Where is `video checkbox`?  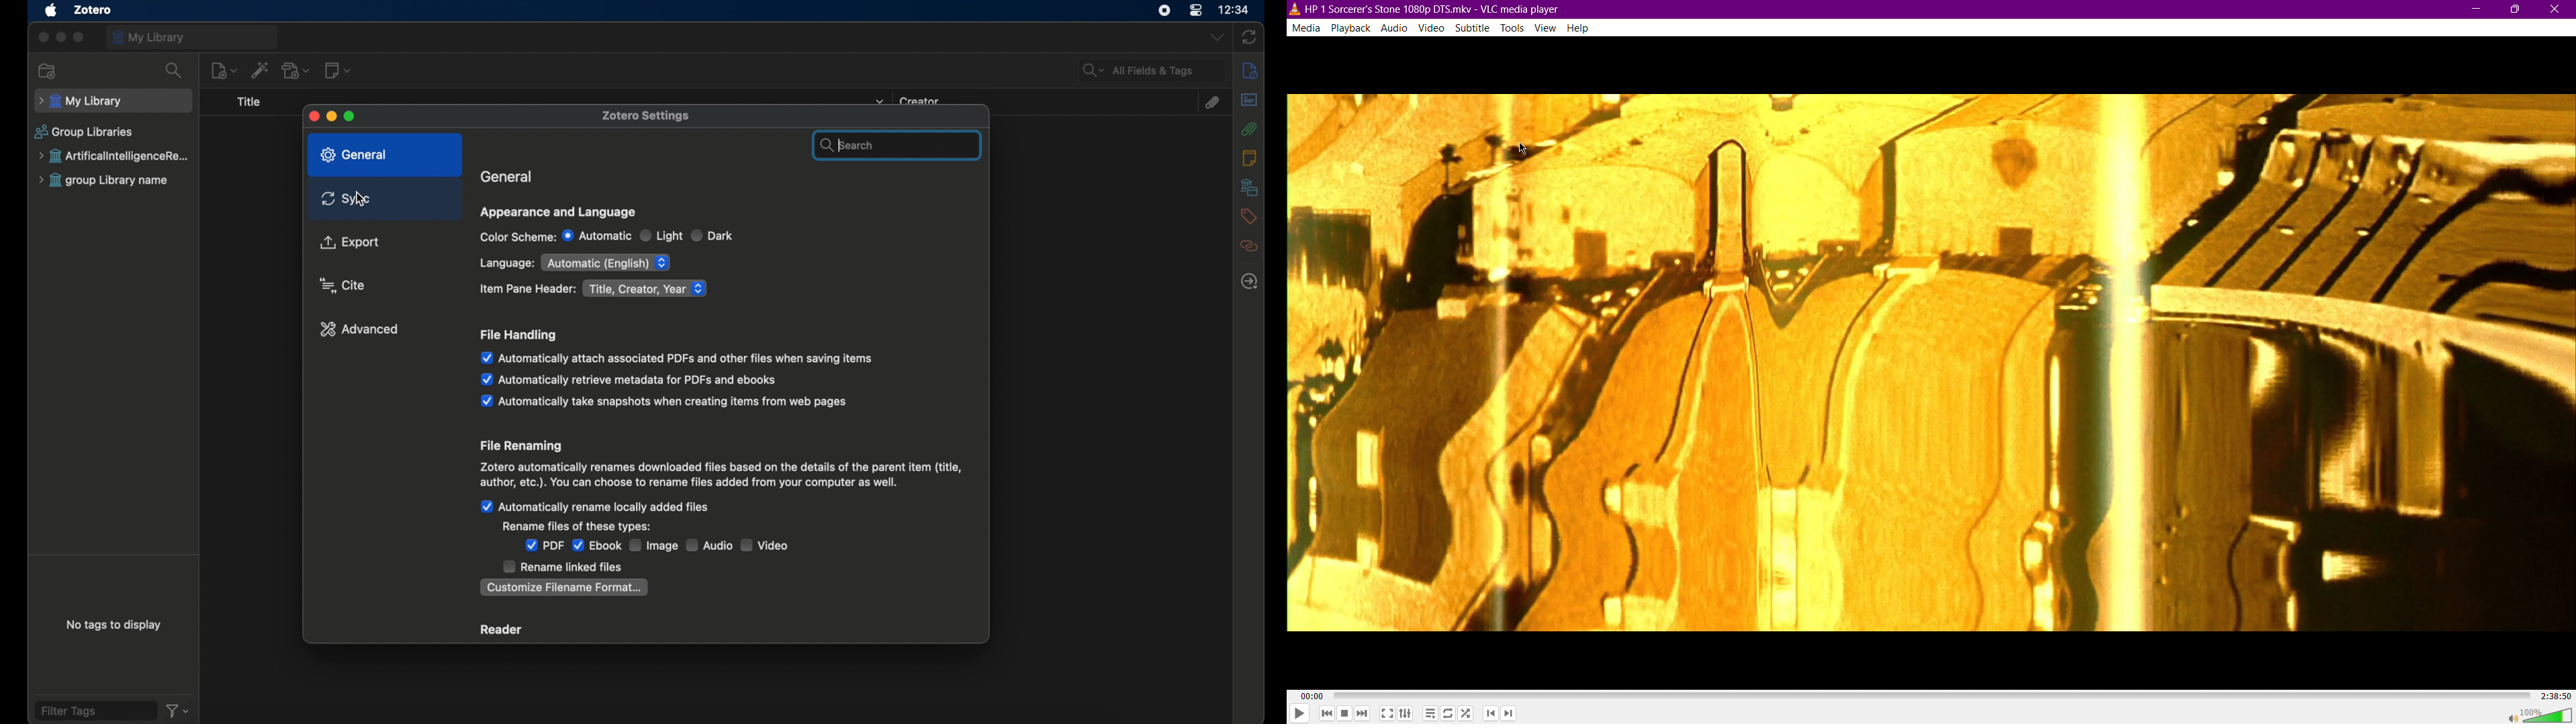 video checkbox is located at coordinates (765, 545).